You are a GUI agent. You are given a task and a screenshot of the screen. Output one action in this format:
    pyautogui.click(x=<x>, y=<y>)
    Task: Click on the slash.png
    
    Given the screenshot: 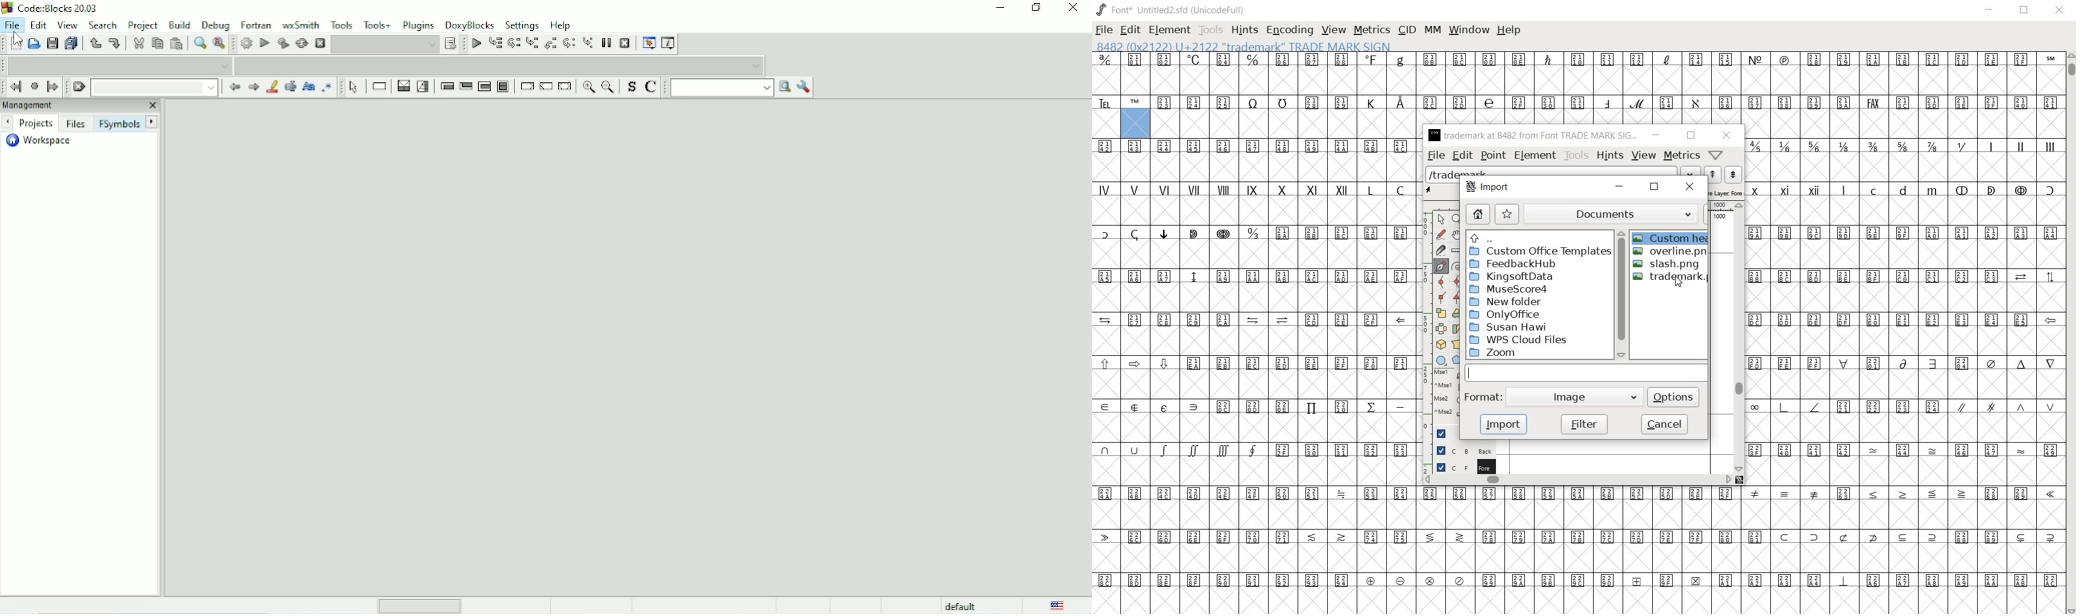 What is the action you would take?
    pyautogui.click(x=1669, y=265)
    